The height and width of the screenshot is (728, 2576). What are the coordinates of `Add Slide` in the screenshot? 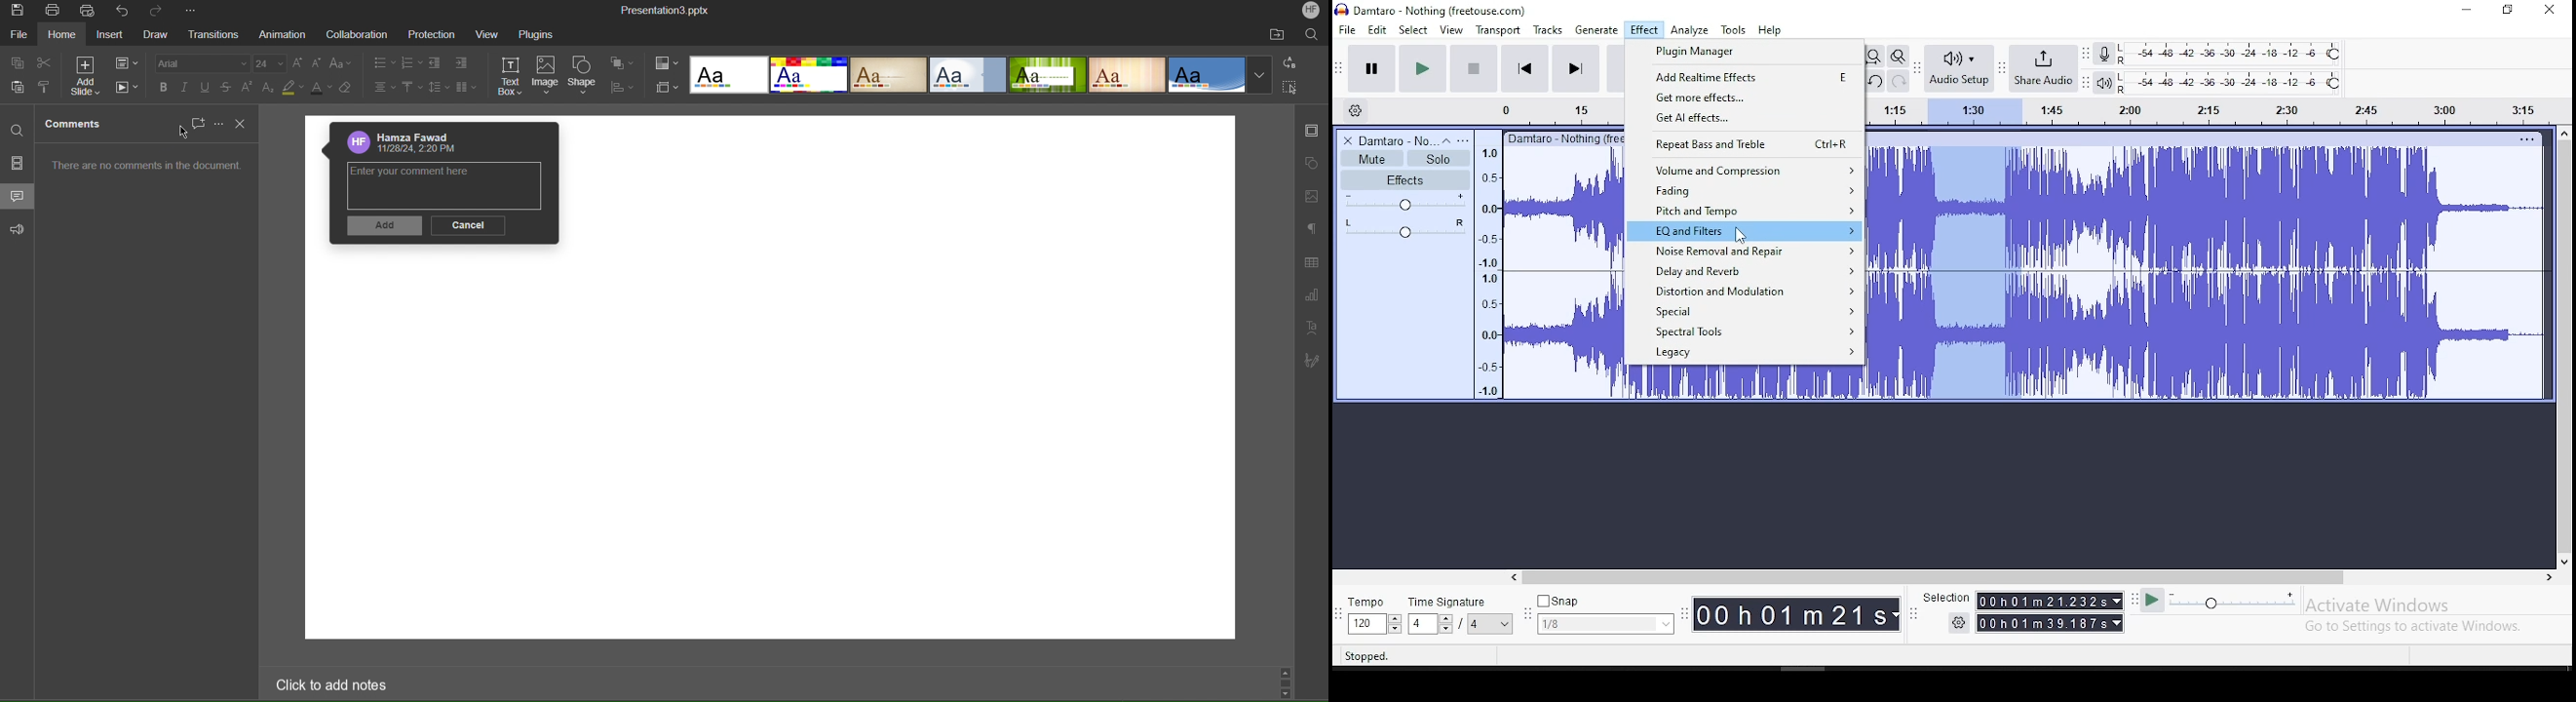 It's located at (88, 77).